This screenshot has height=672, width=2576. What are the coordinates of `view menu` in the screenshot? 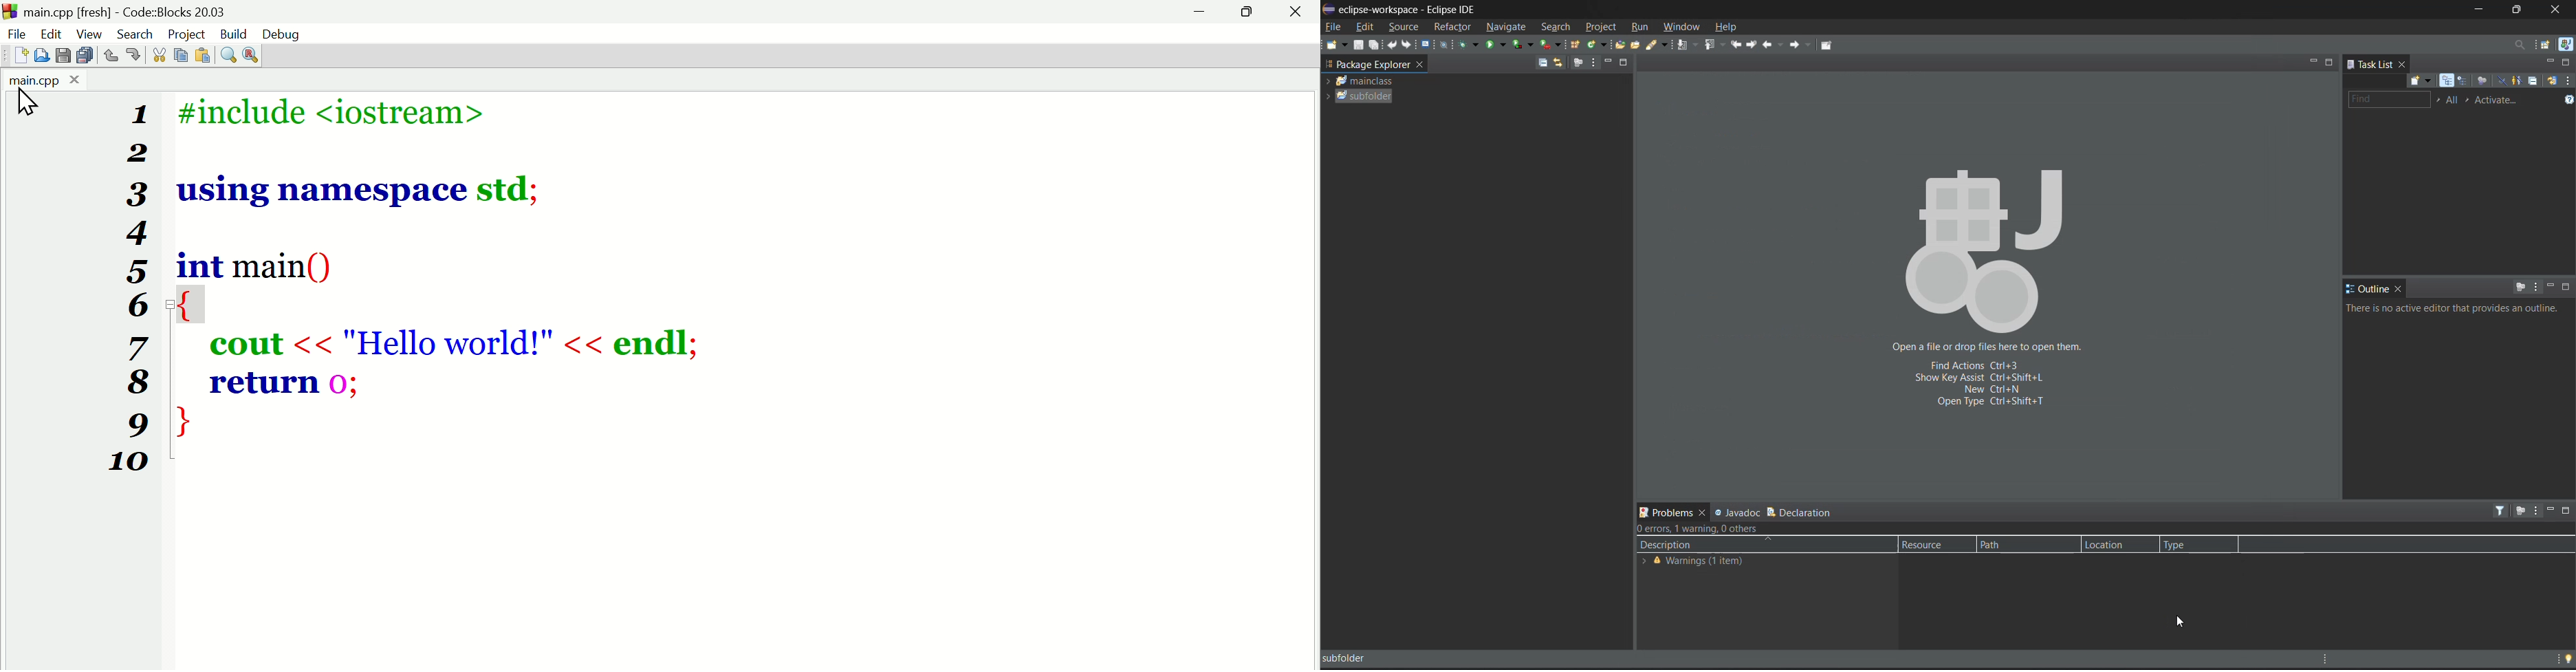 It's located at (1593, 63).